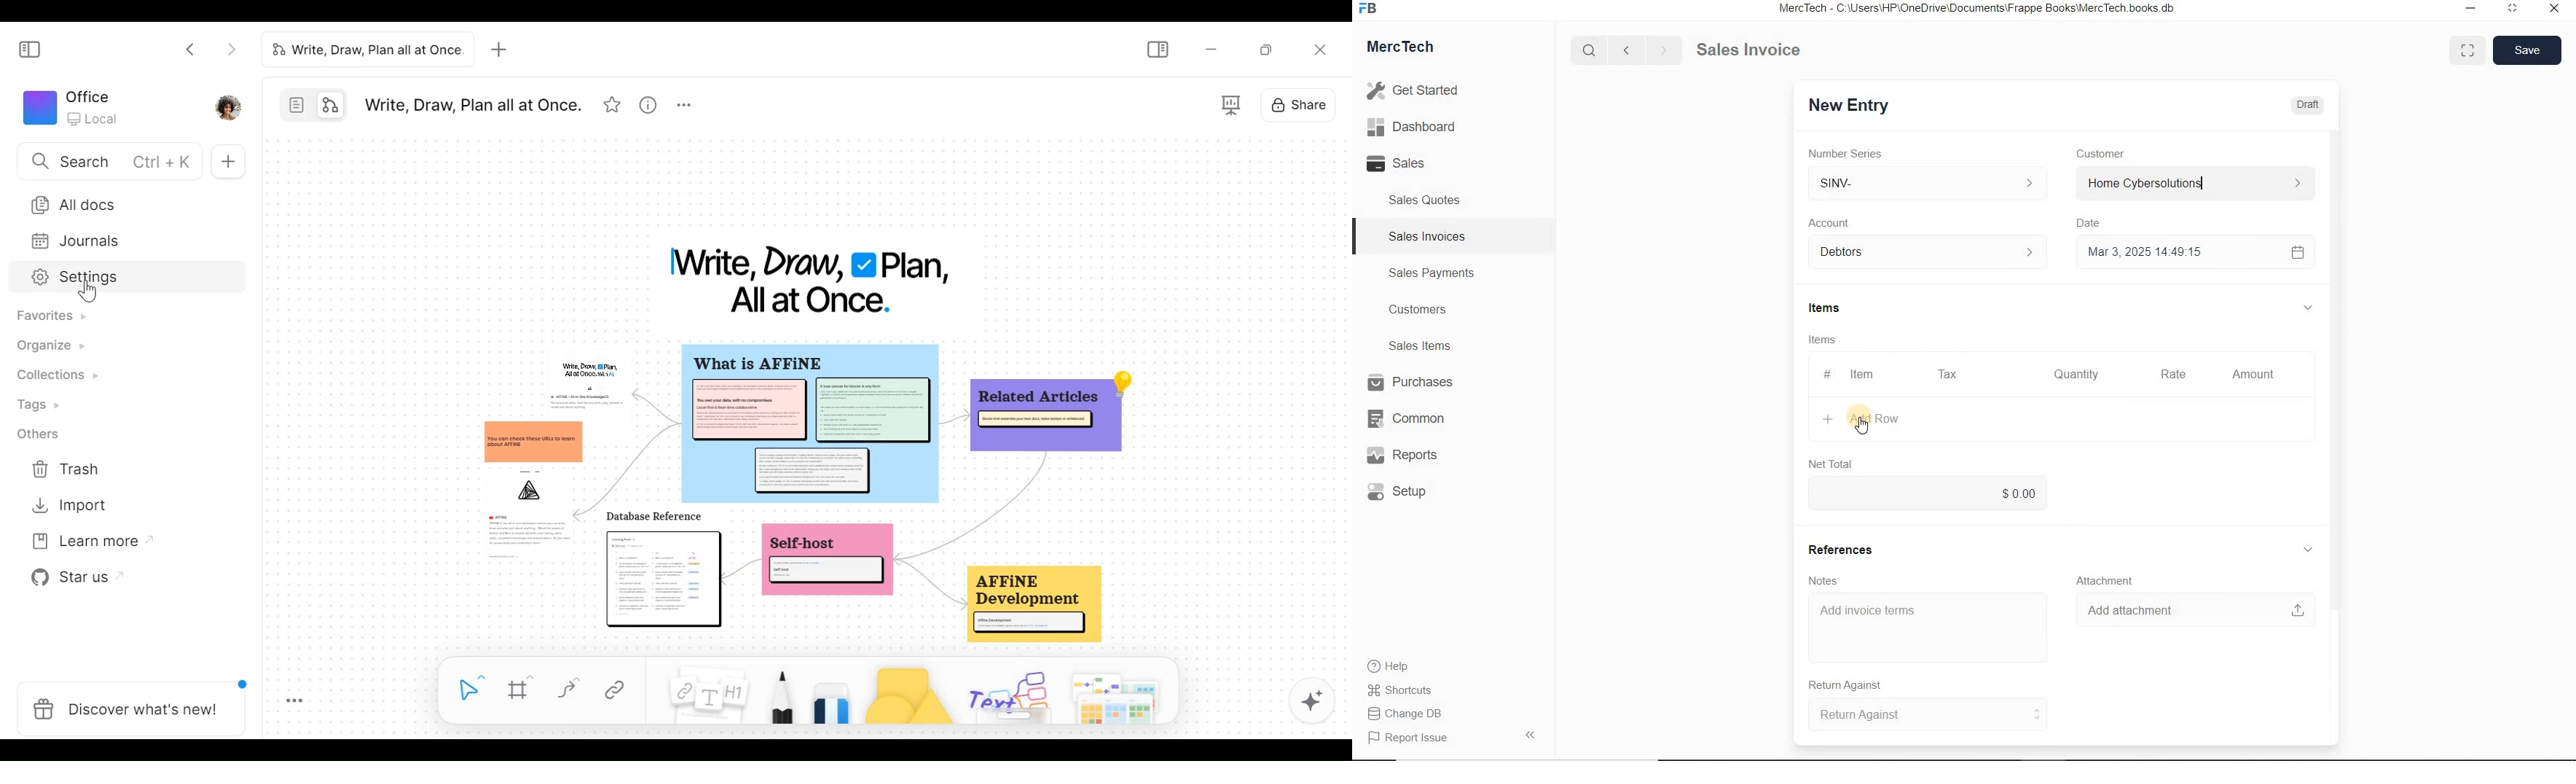  I want to click on Net Total, so click(1832, 464).